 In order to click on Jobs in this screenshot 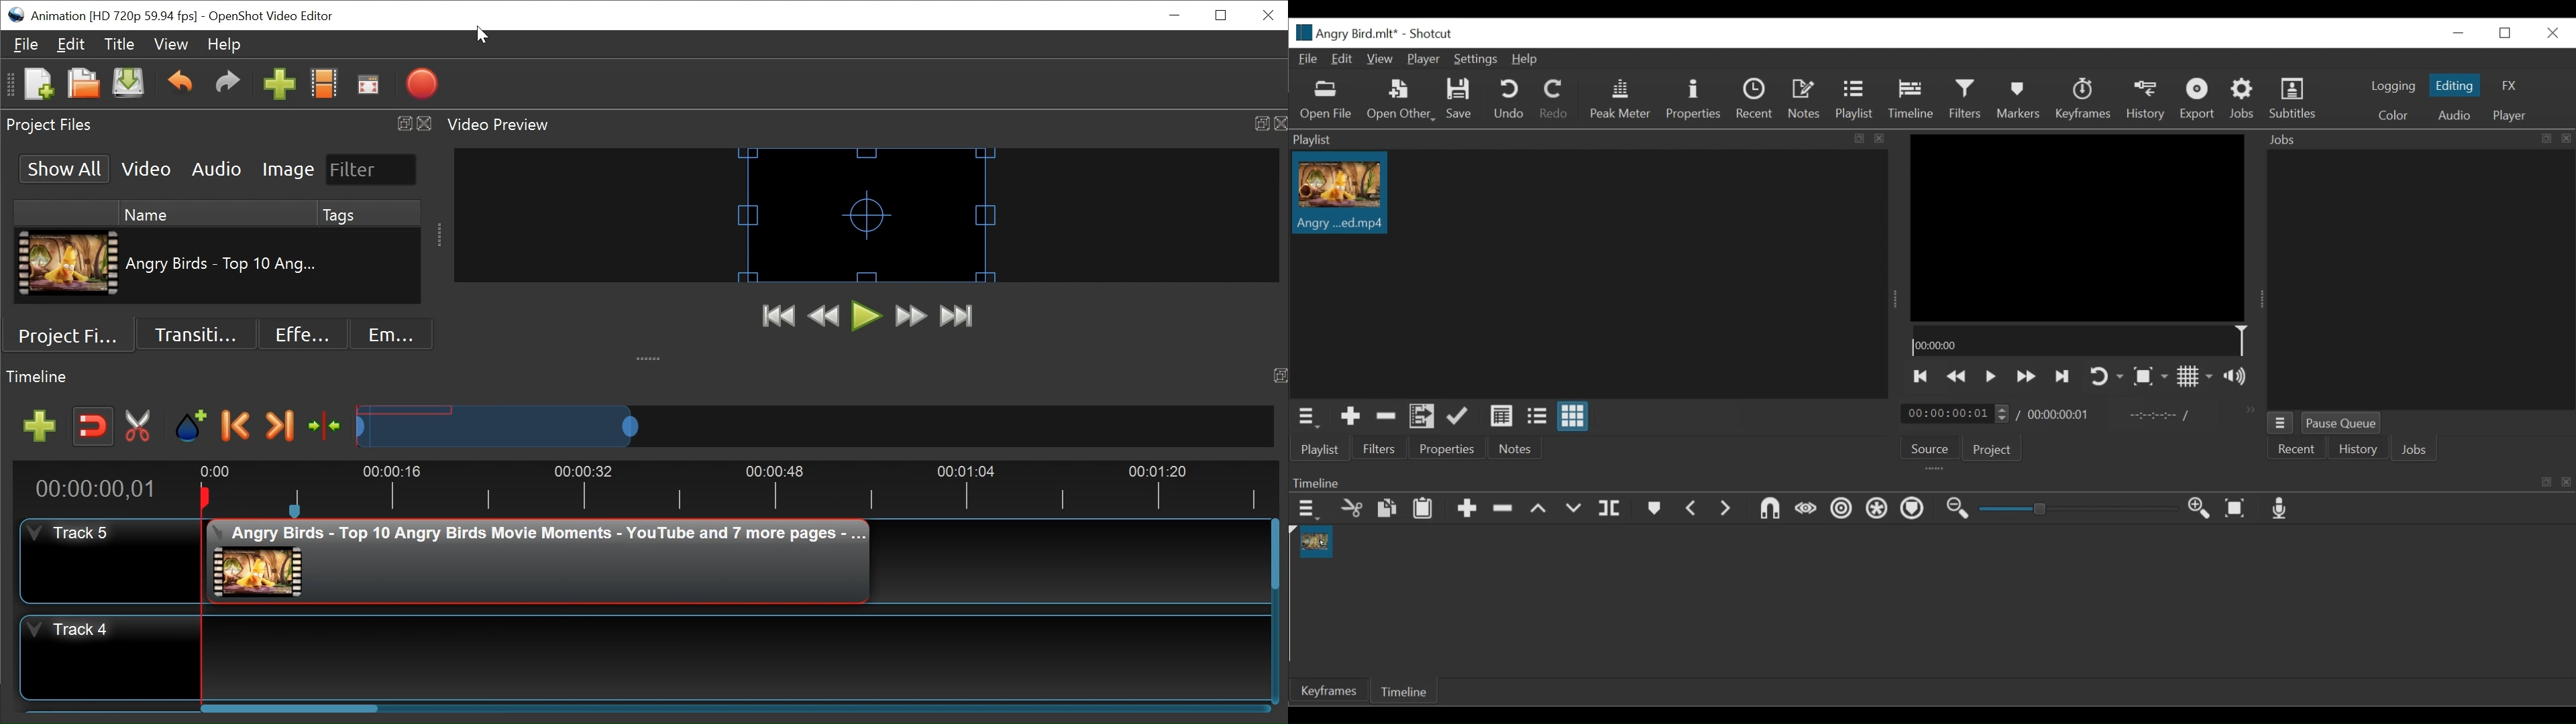, I will do `click(2418, 138)`.